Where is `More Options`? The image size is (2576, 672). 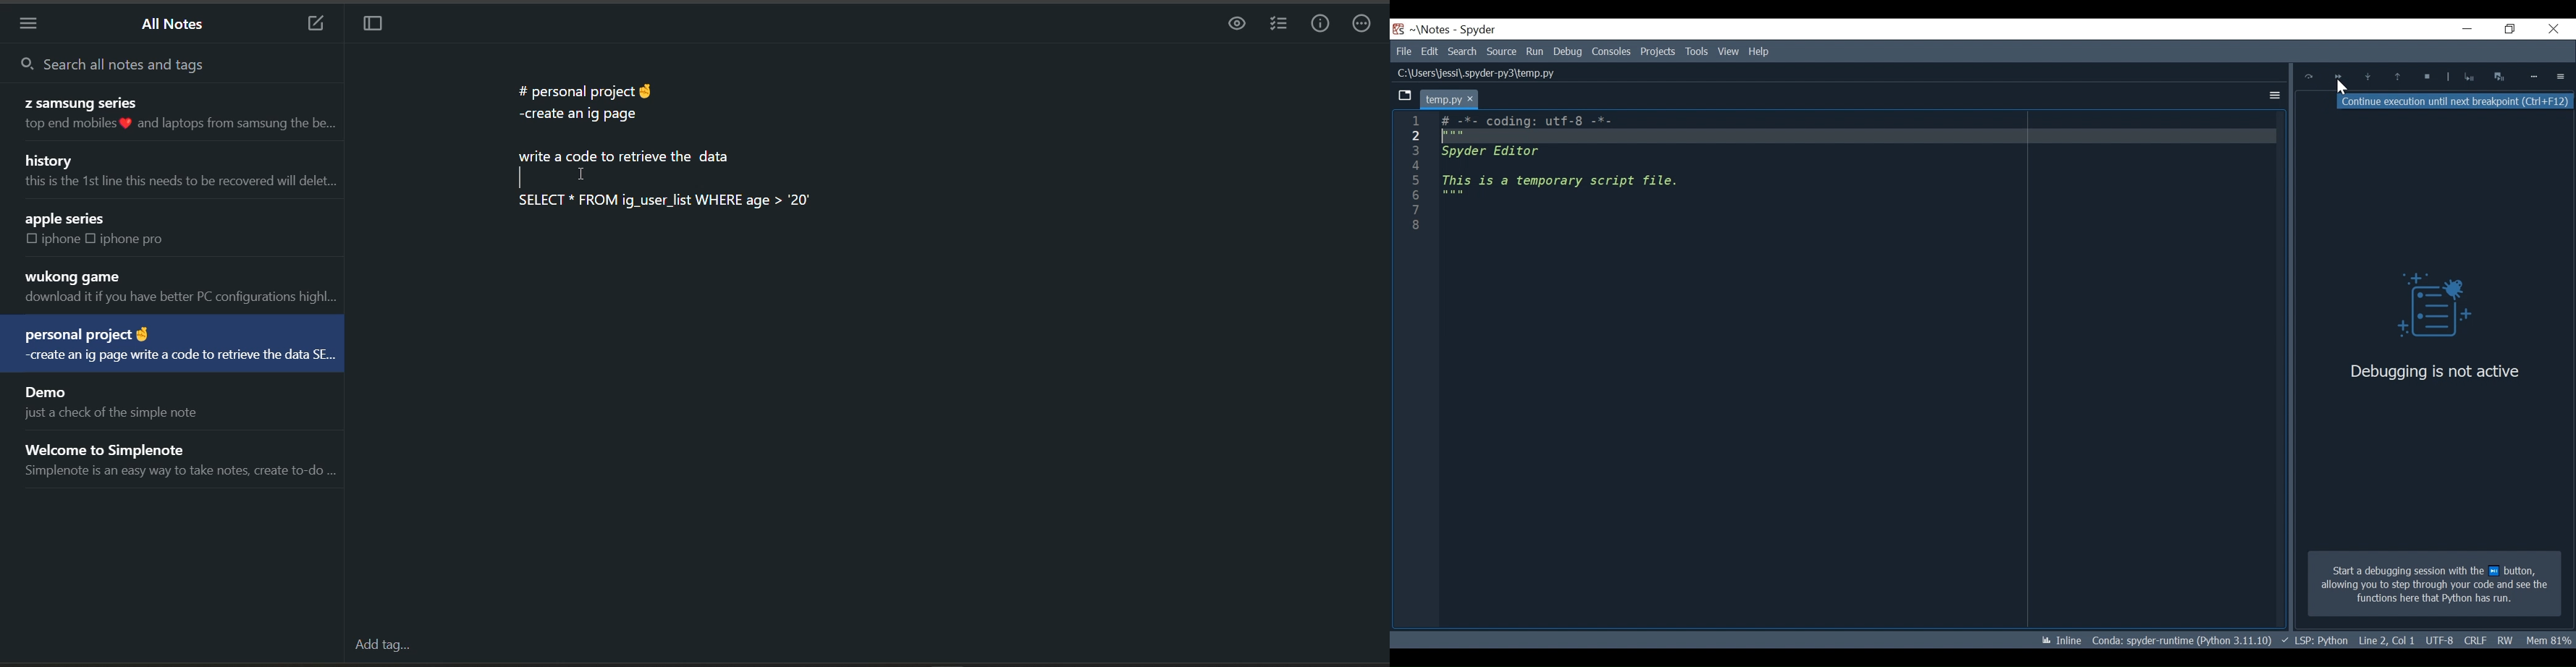 More Options is located at coordinates (2271, 93).